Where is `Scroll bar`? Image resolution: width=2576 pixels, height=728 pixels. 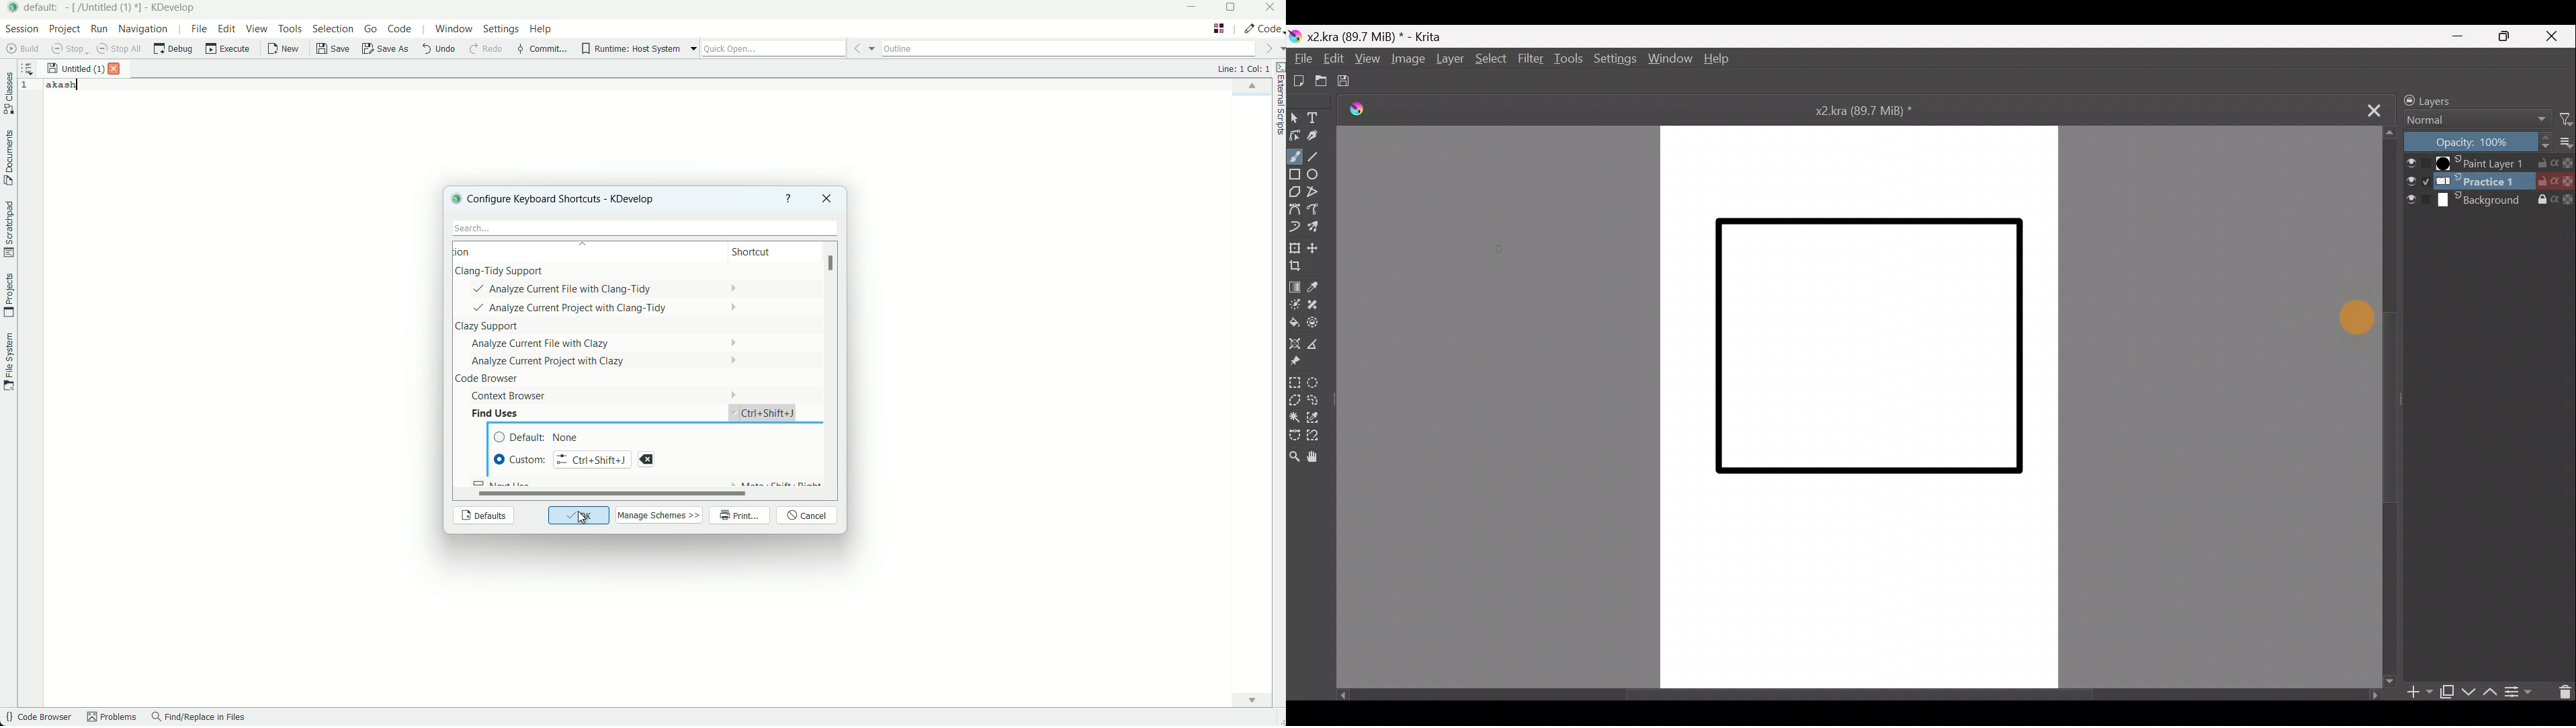 Scroll bar is located at coordinates (1860, 697).